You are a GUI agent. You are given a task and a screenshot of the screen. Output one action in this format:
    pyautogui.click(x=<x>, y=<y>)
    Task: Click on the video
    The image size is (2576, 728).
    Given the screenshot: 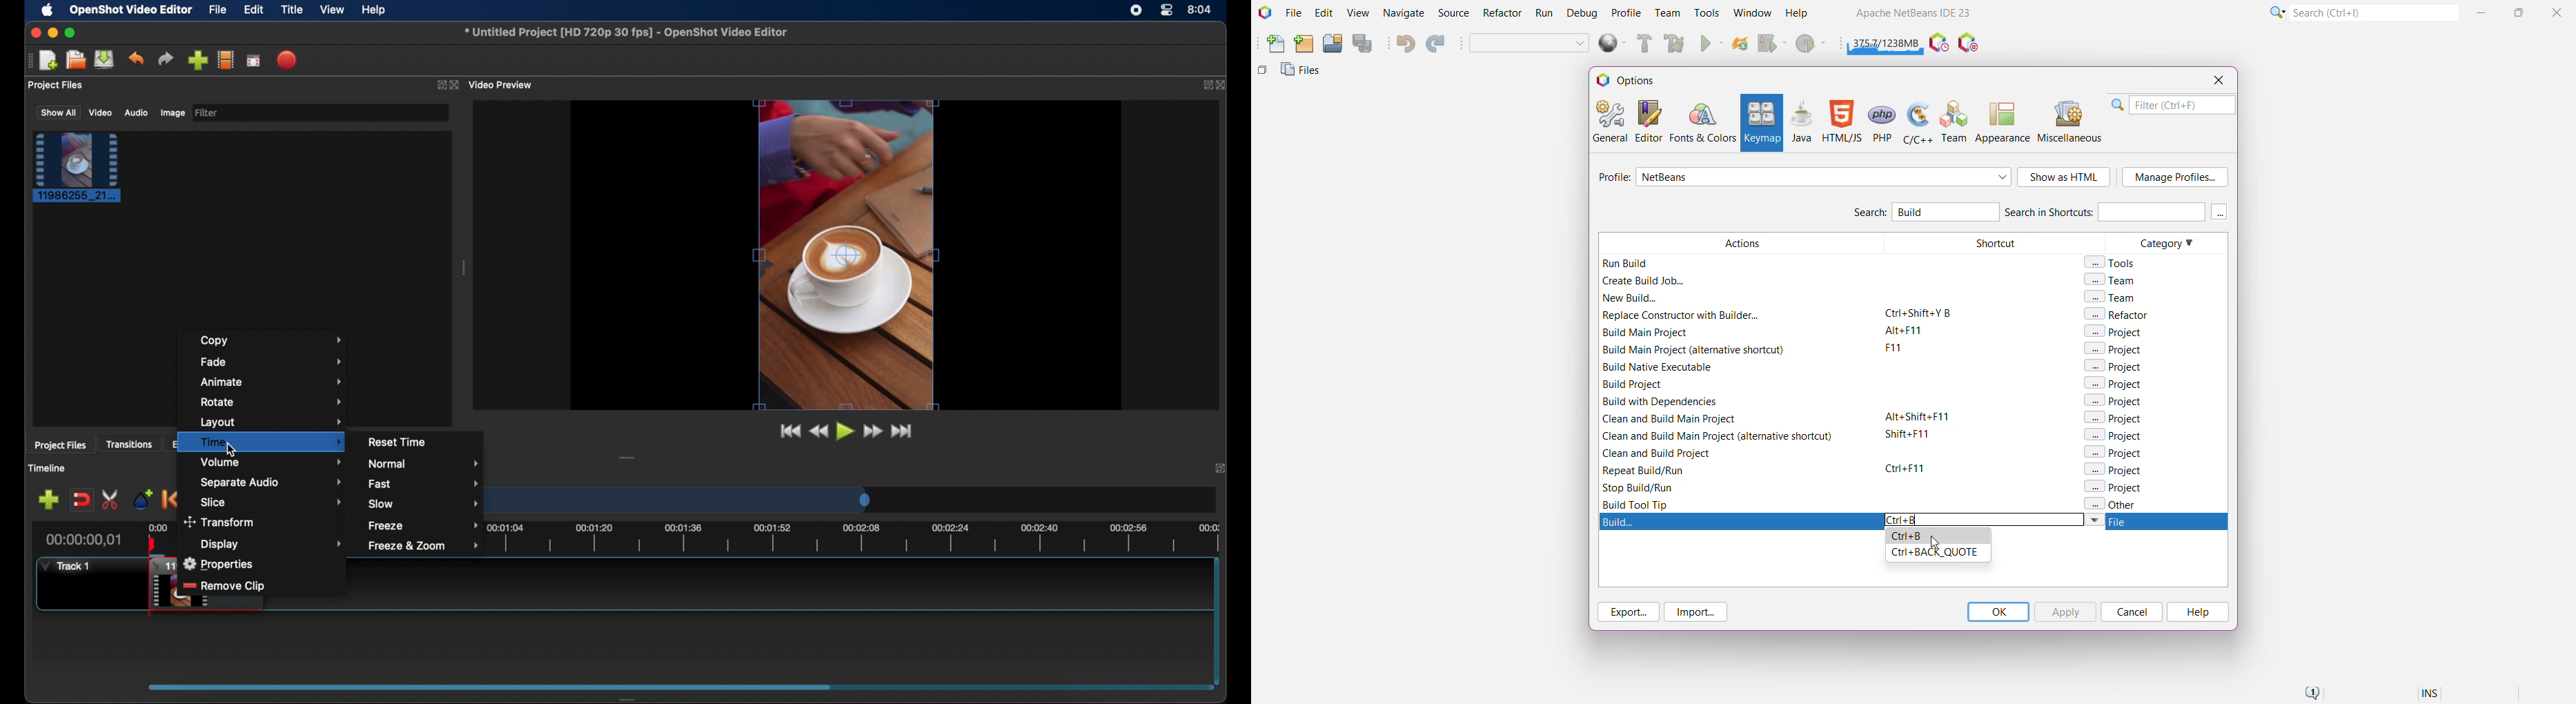 What is the action you would take?
    pyautogui.click(x=101, y=113)
    